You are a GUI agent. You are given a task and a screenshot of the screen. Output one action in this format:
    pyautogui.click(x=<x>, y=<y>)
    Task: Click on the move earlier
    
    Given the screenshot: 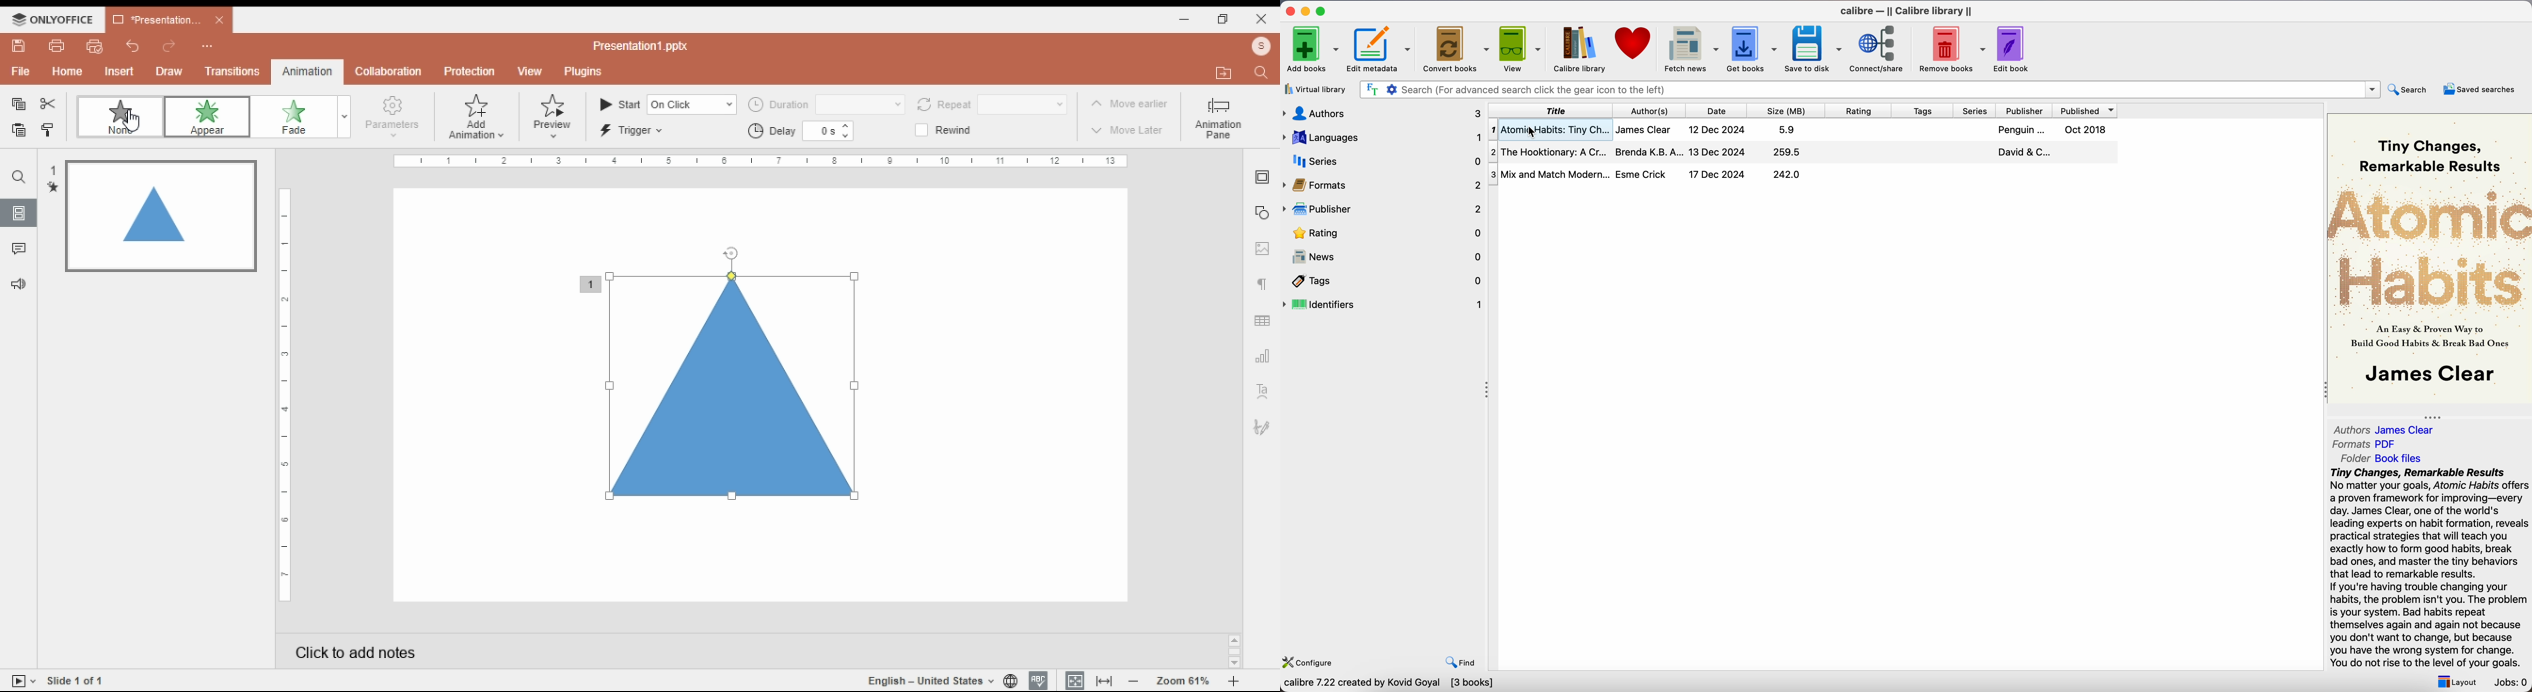 What is the action you would take?
    pyautogui.click(x=1129, y=103)
    